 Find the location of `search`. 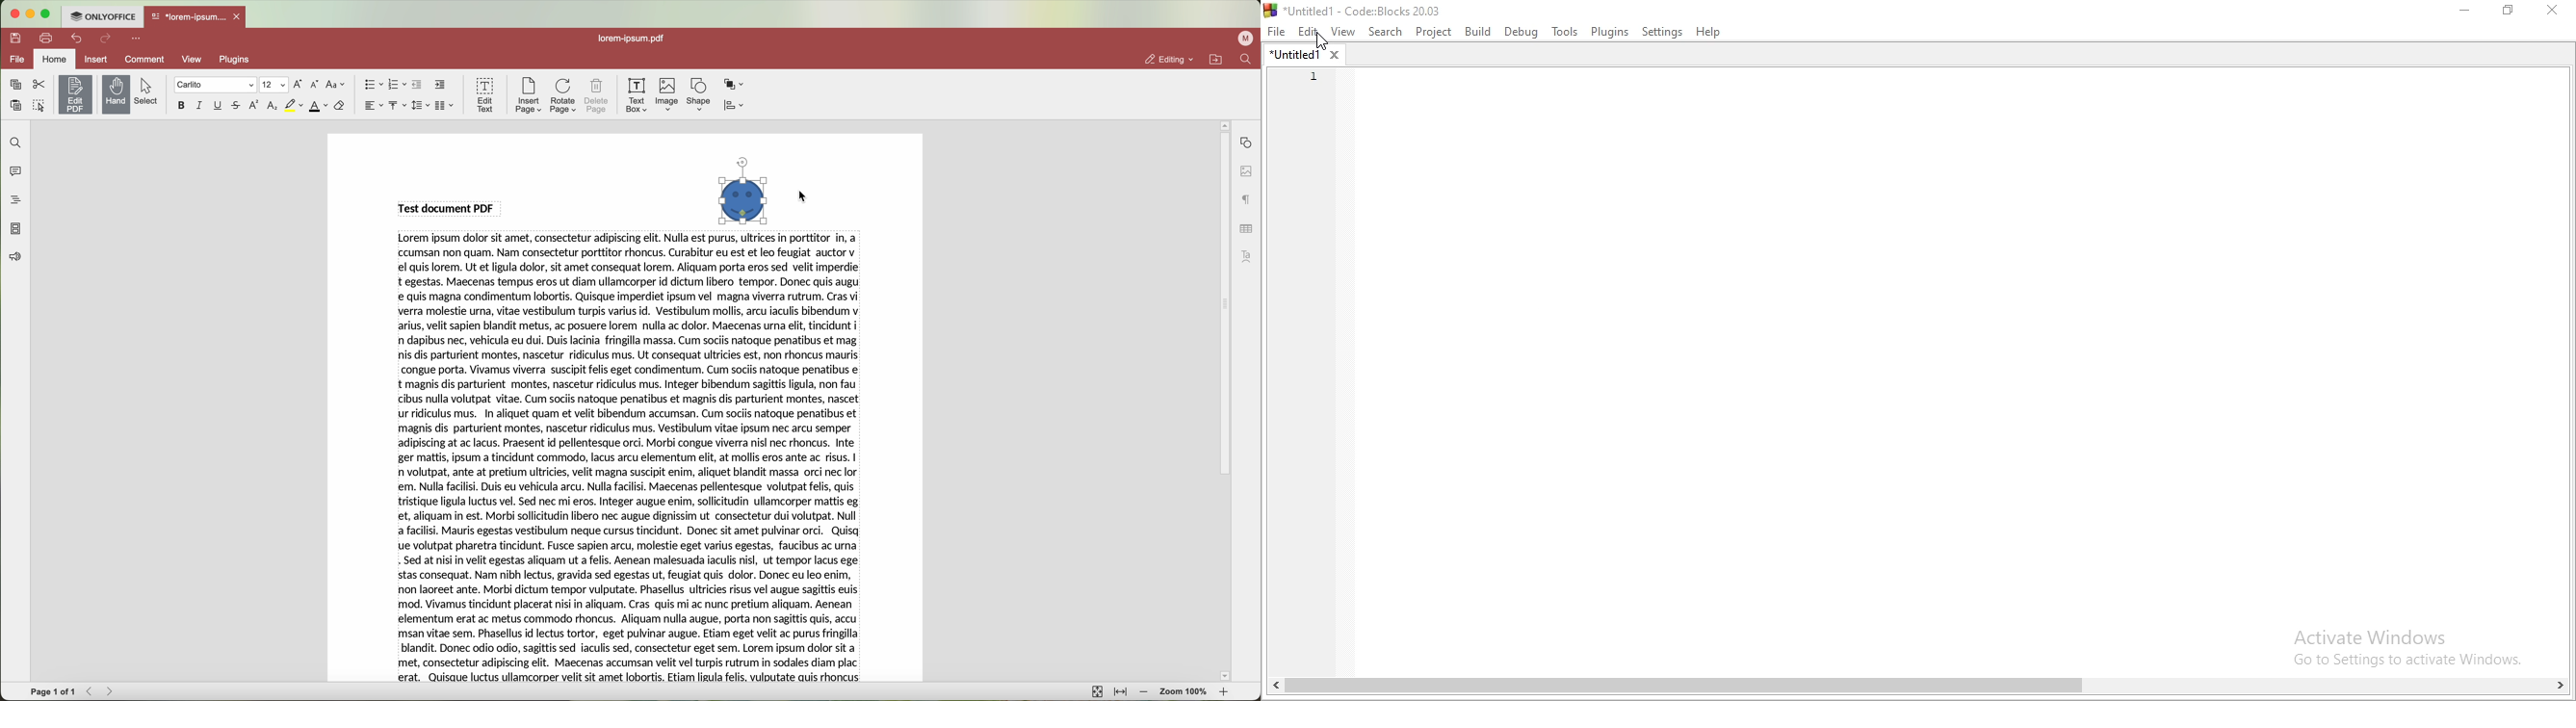

search is located at coordinates (1389, 29).